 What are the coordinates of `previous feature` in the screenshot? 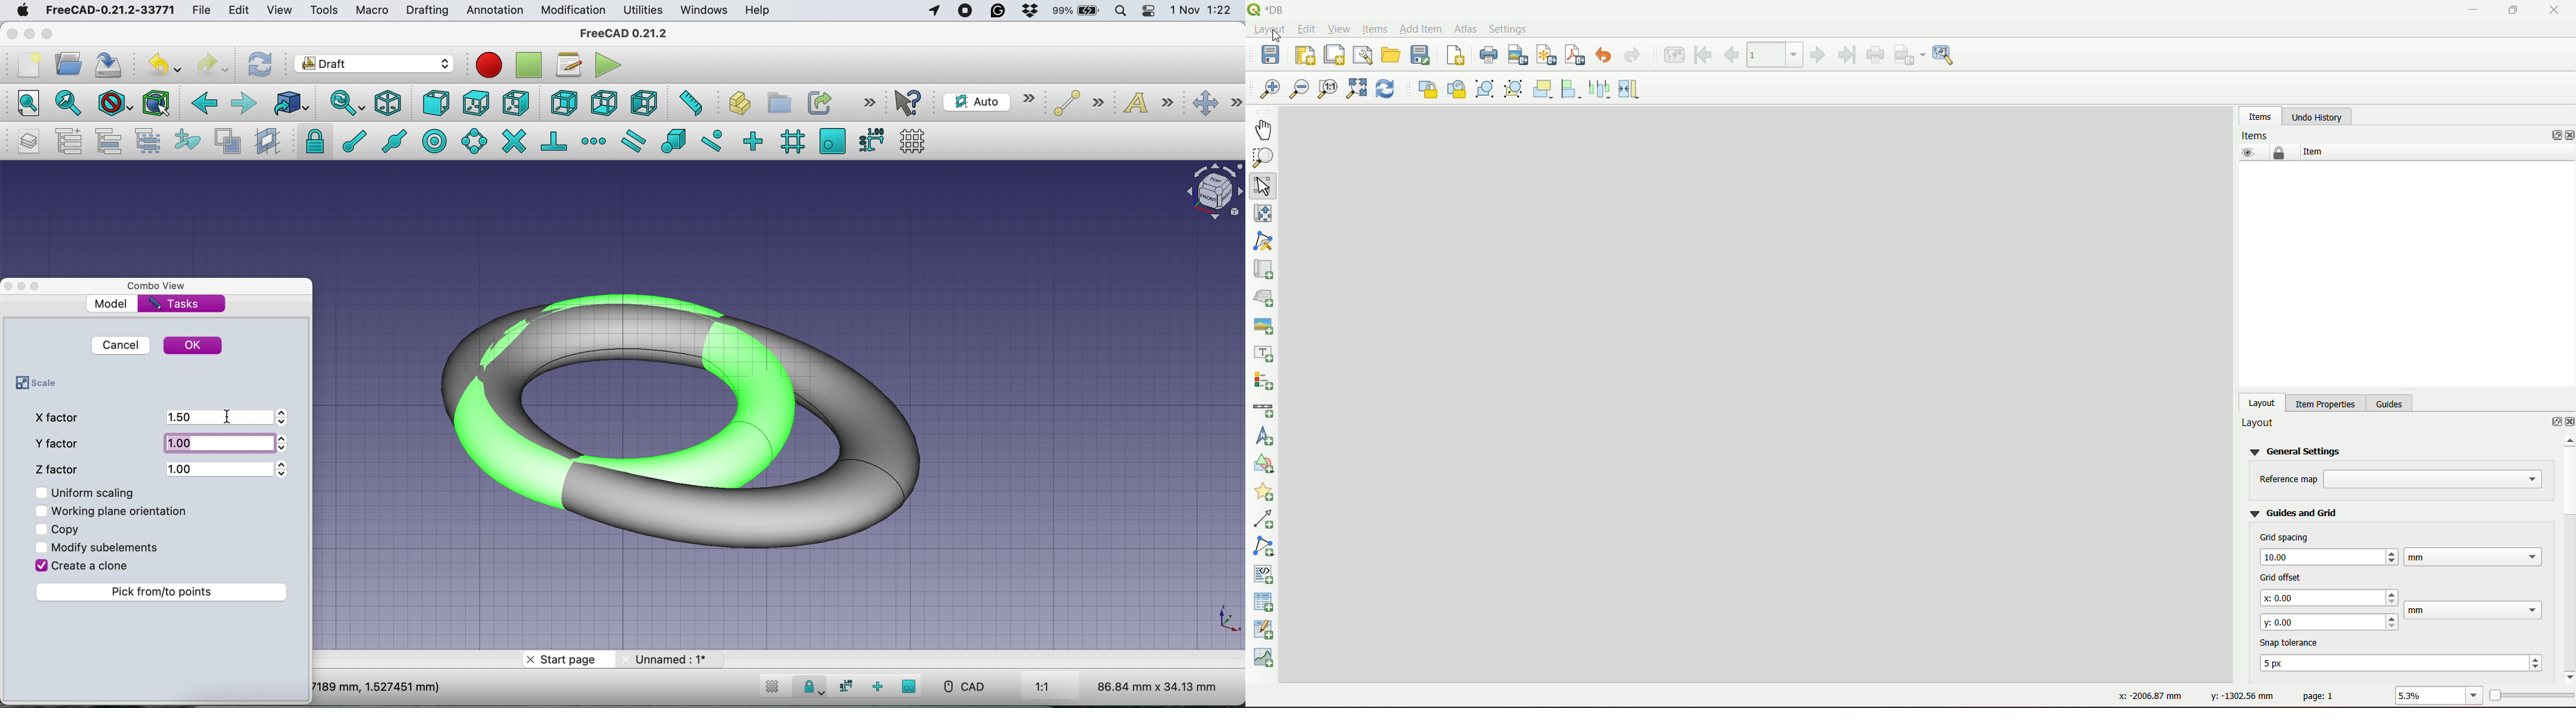 It's located at (1733, 55).